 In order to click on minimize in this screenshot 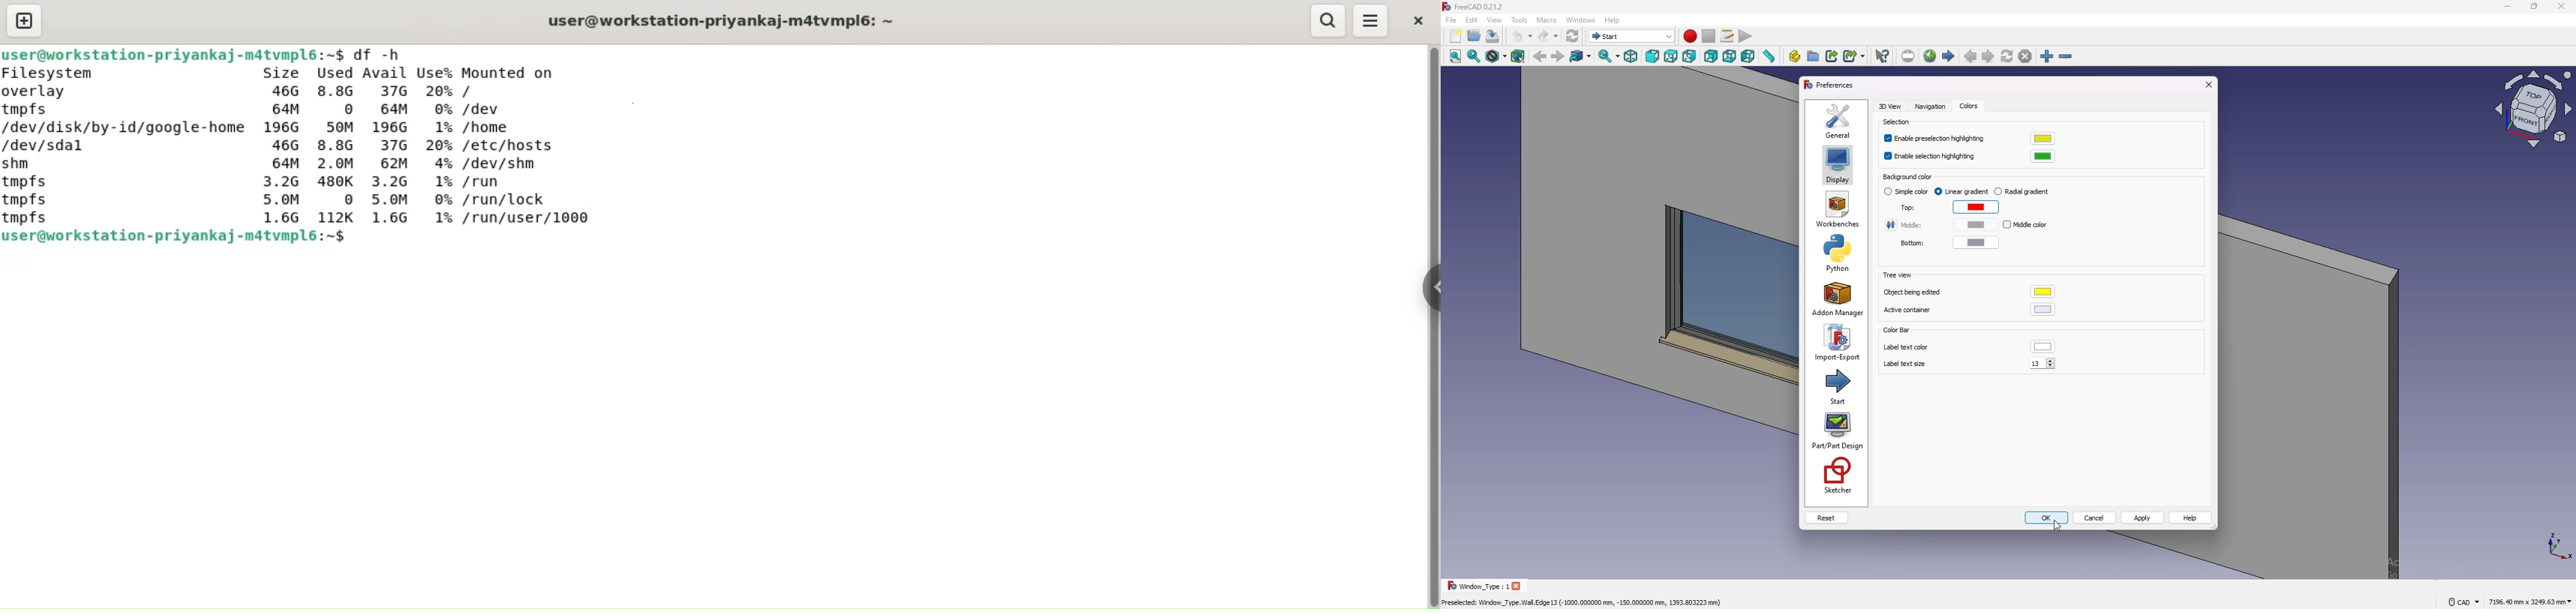, I will do `click(2505, 7)`.